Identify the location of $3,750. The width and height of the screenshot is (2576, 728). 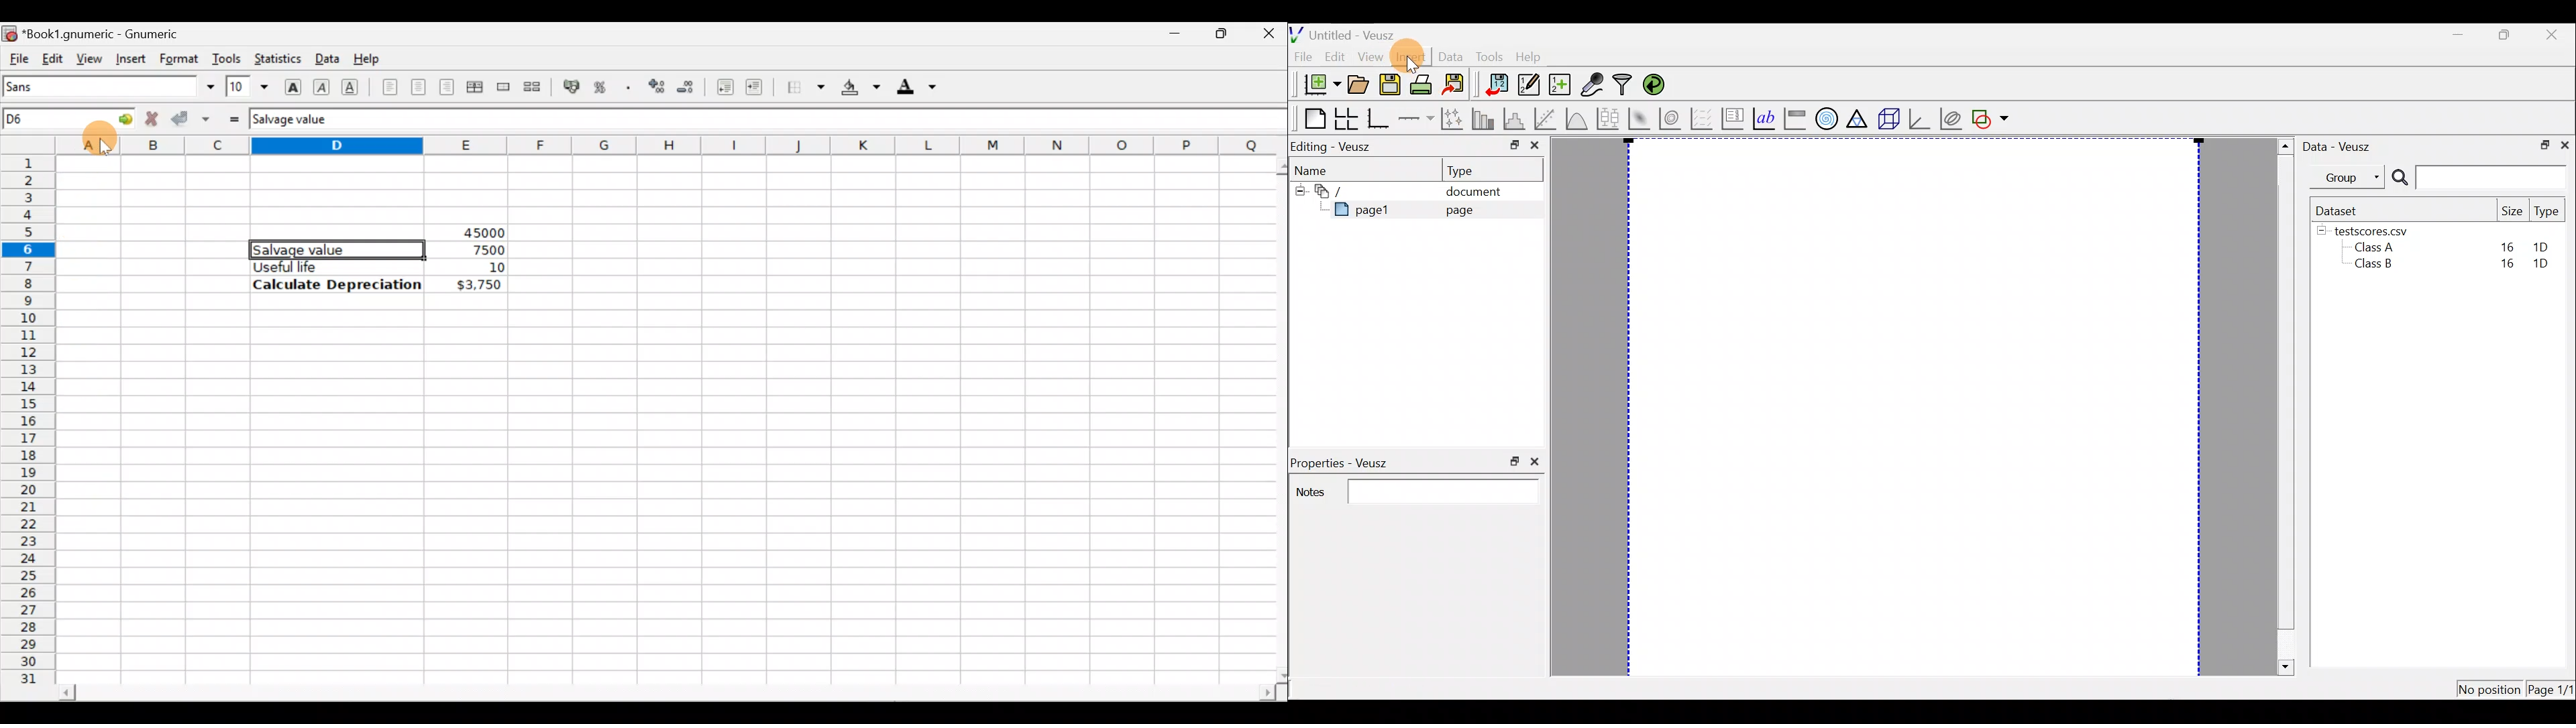
(478, 286).